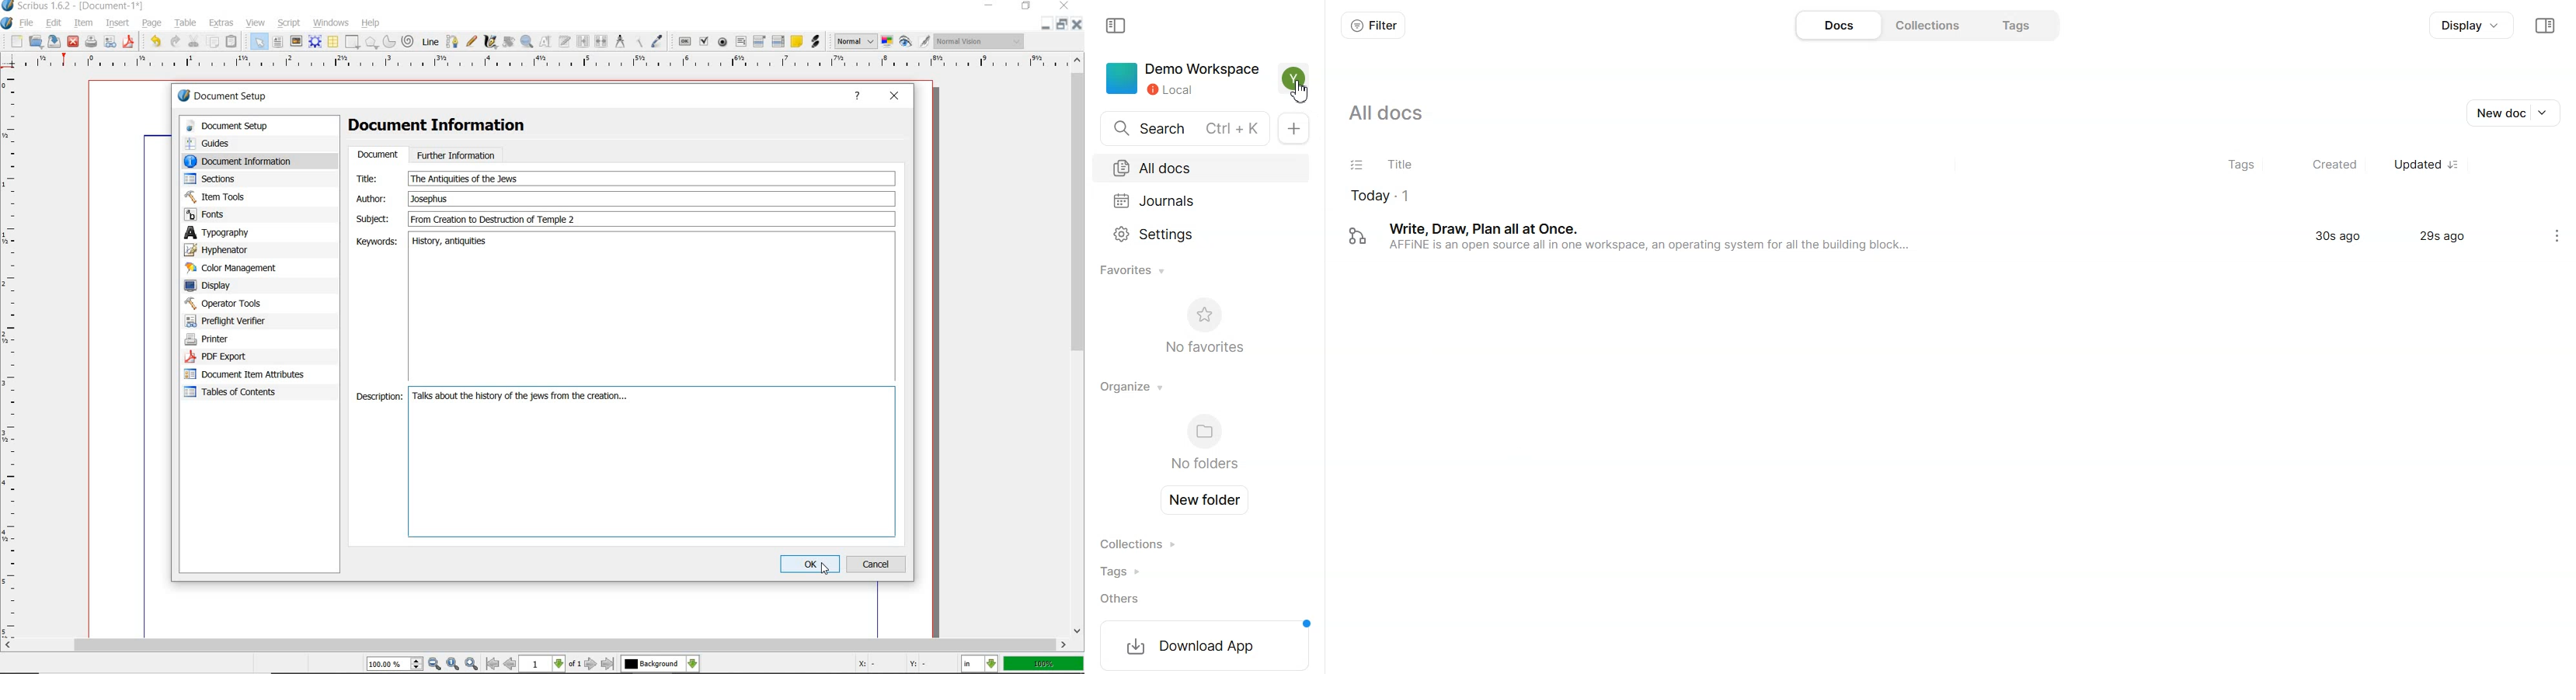 The width and height of the screenshot is (2576, 700). I want to click on edit, so click(54, 23).